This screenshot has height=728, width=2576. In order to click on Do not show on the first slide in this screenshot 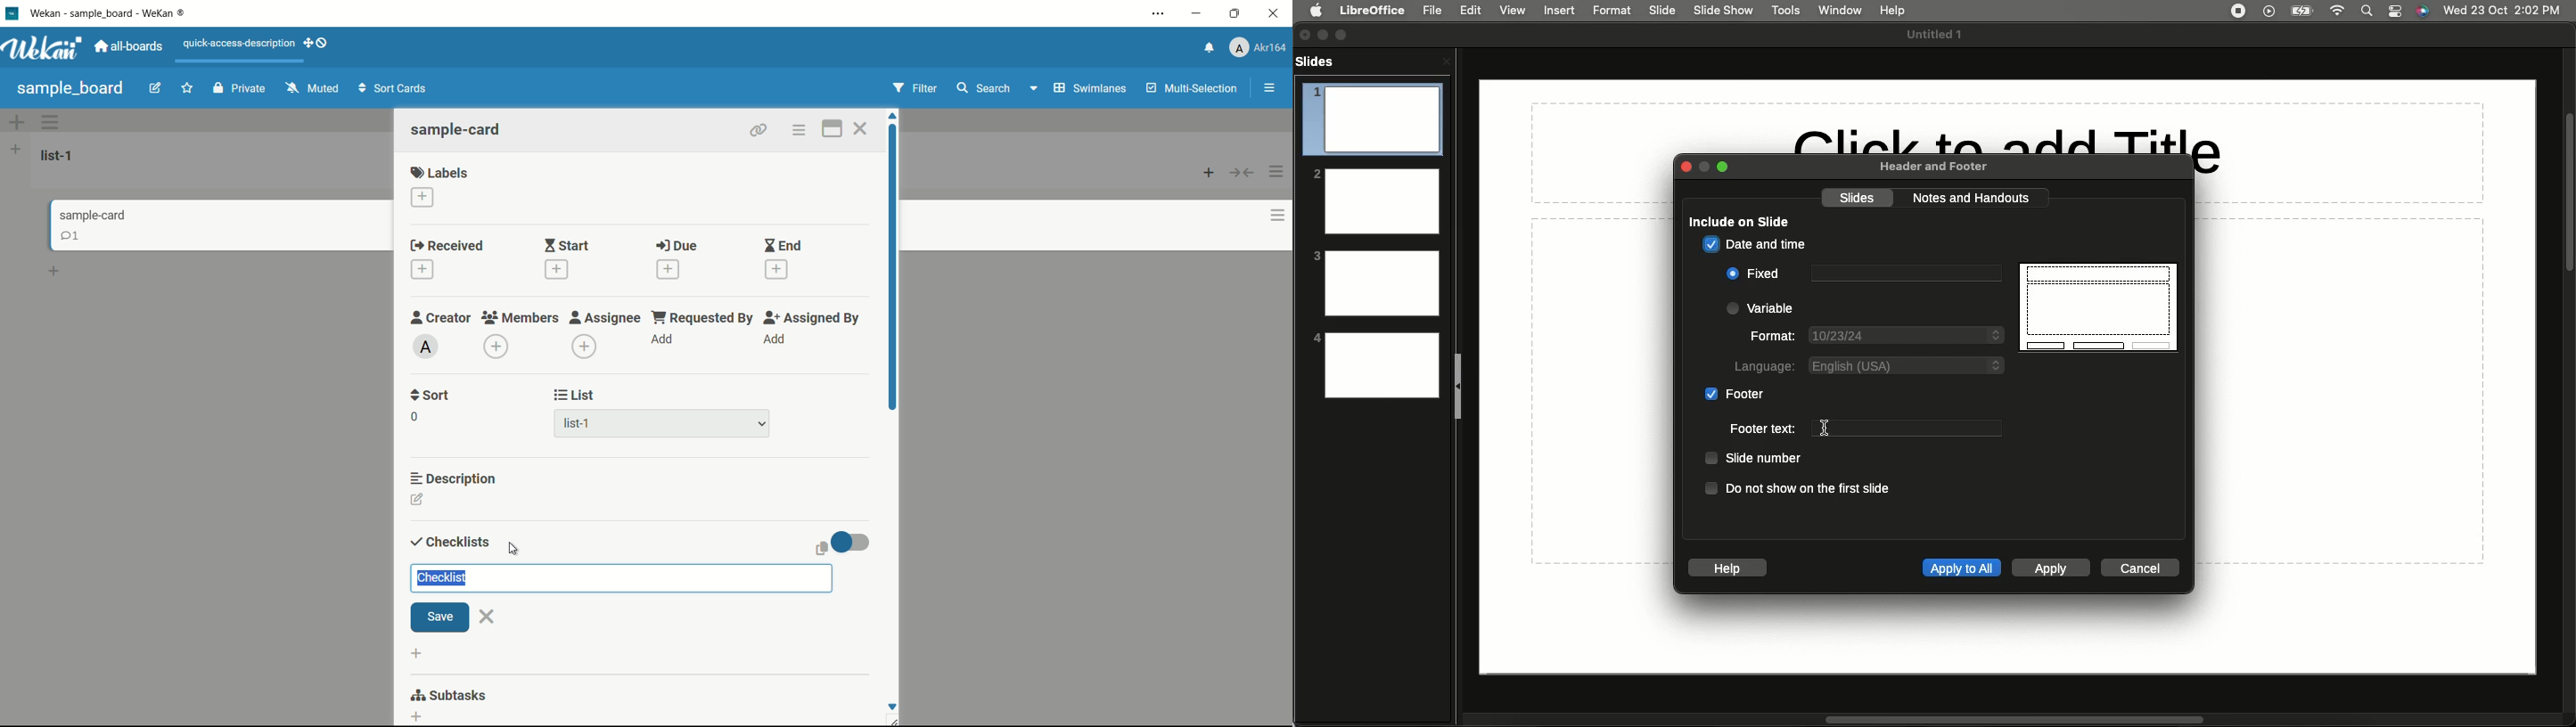, I will do `click(1797, 488)`.